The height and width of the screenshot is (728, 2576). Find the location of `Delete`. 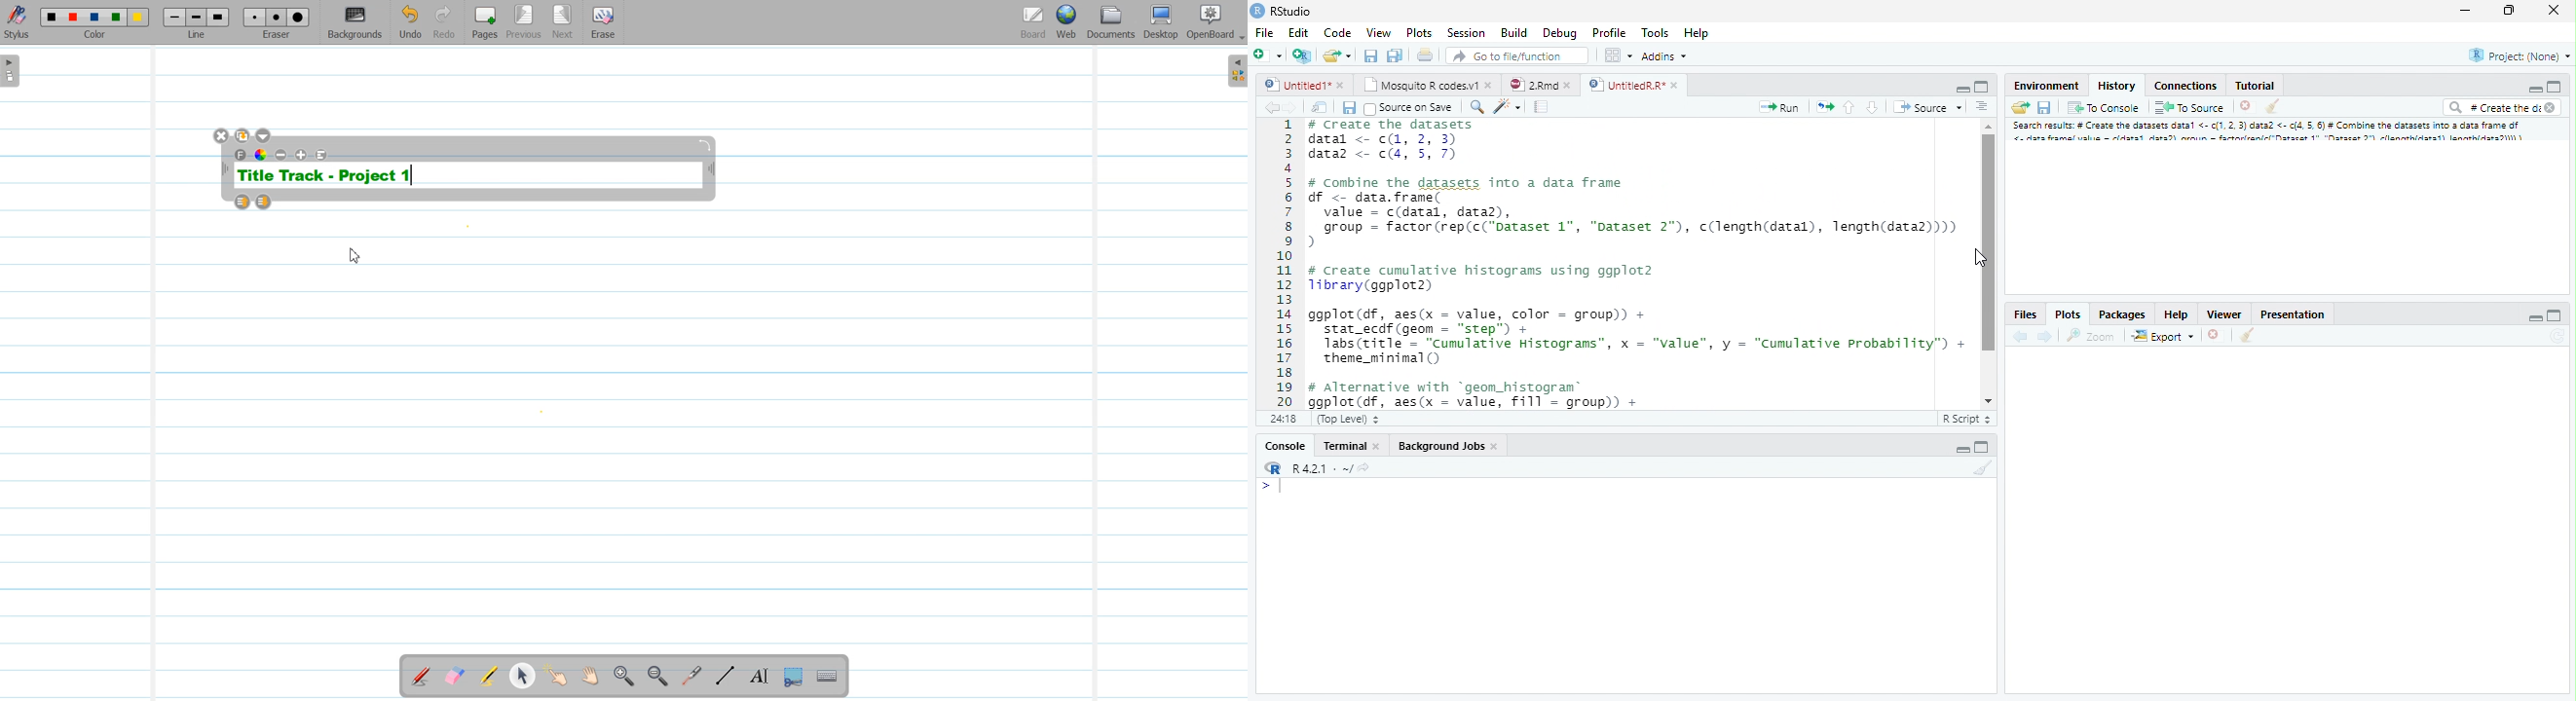

Delete is located at coordinates (2246, 106).